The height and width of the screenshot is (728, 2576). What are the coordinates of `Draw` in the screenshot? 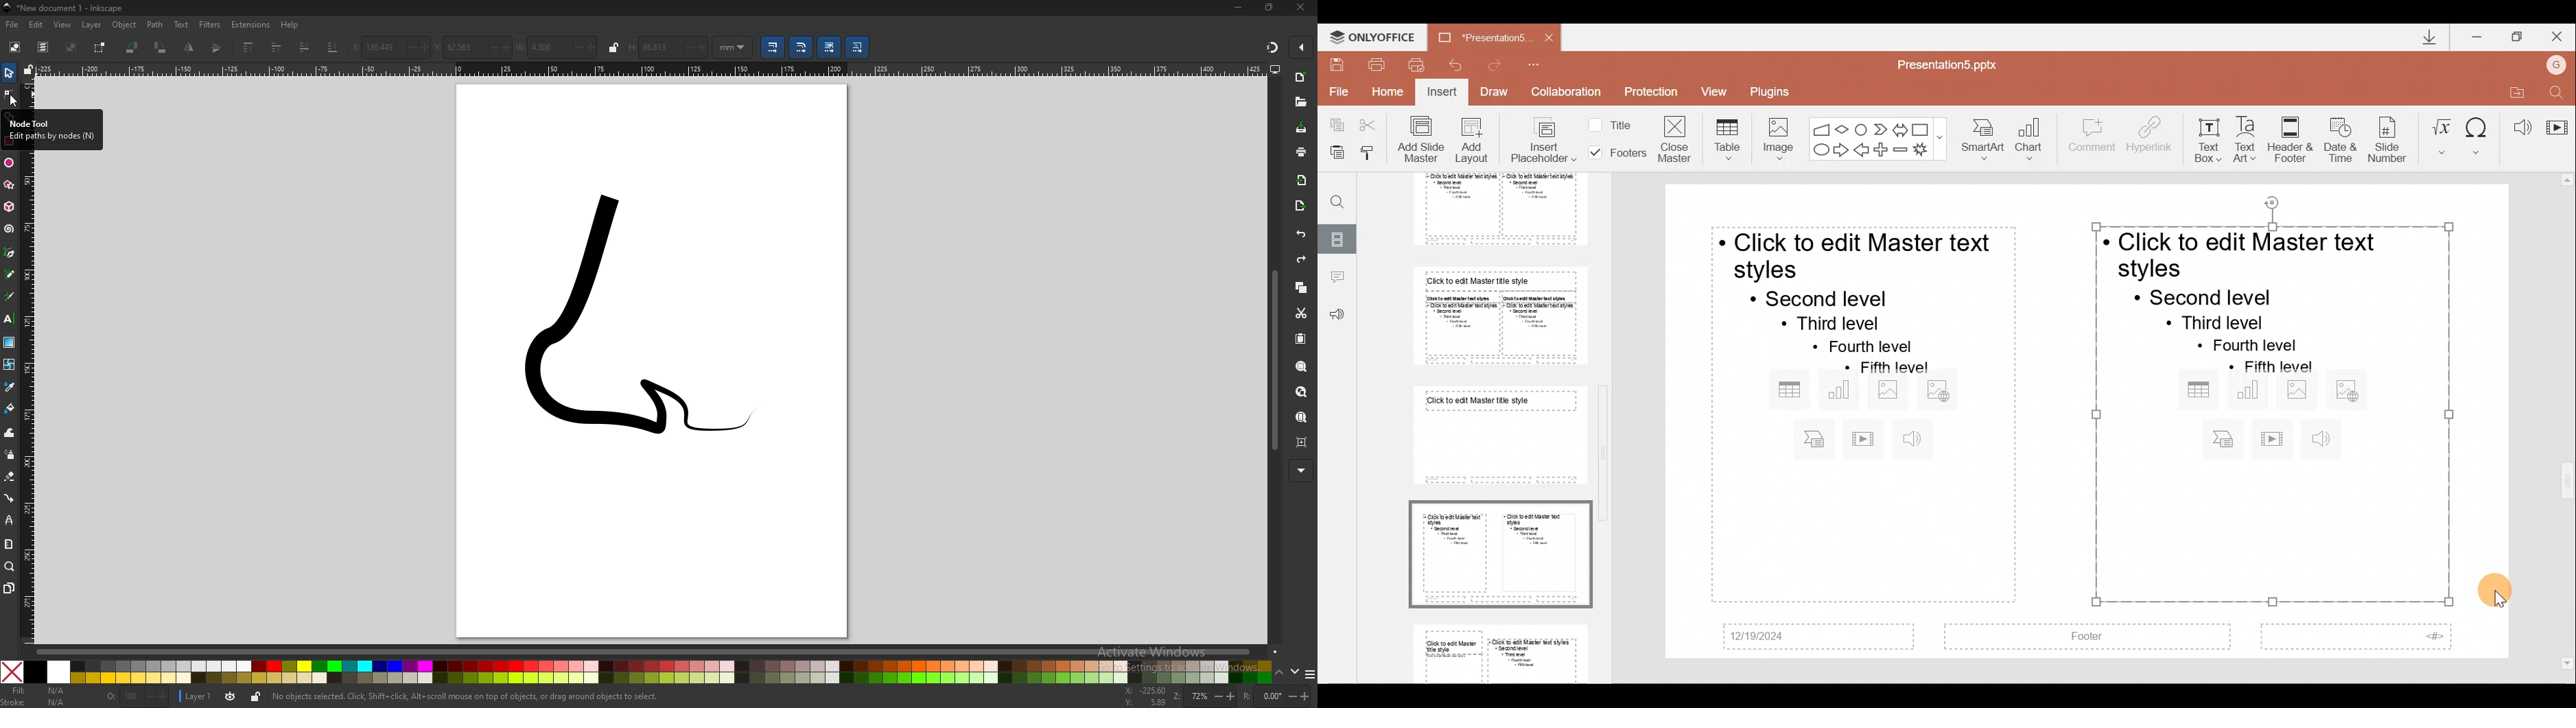 It's located at (1498, 93).